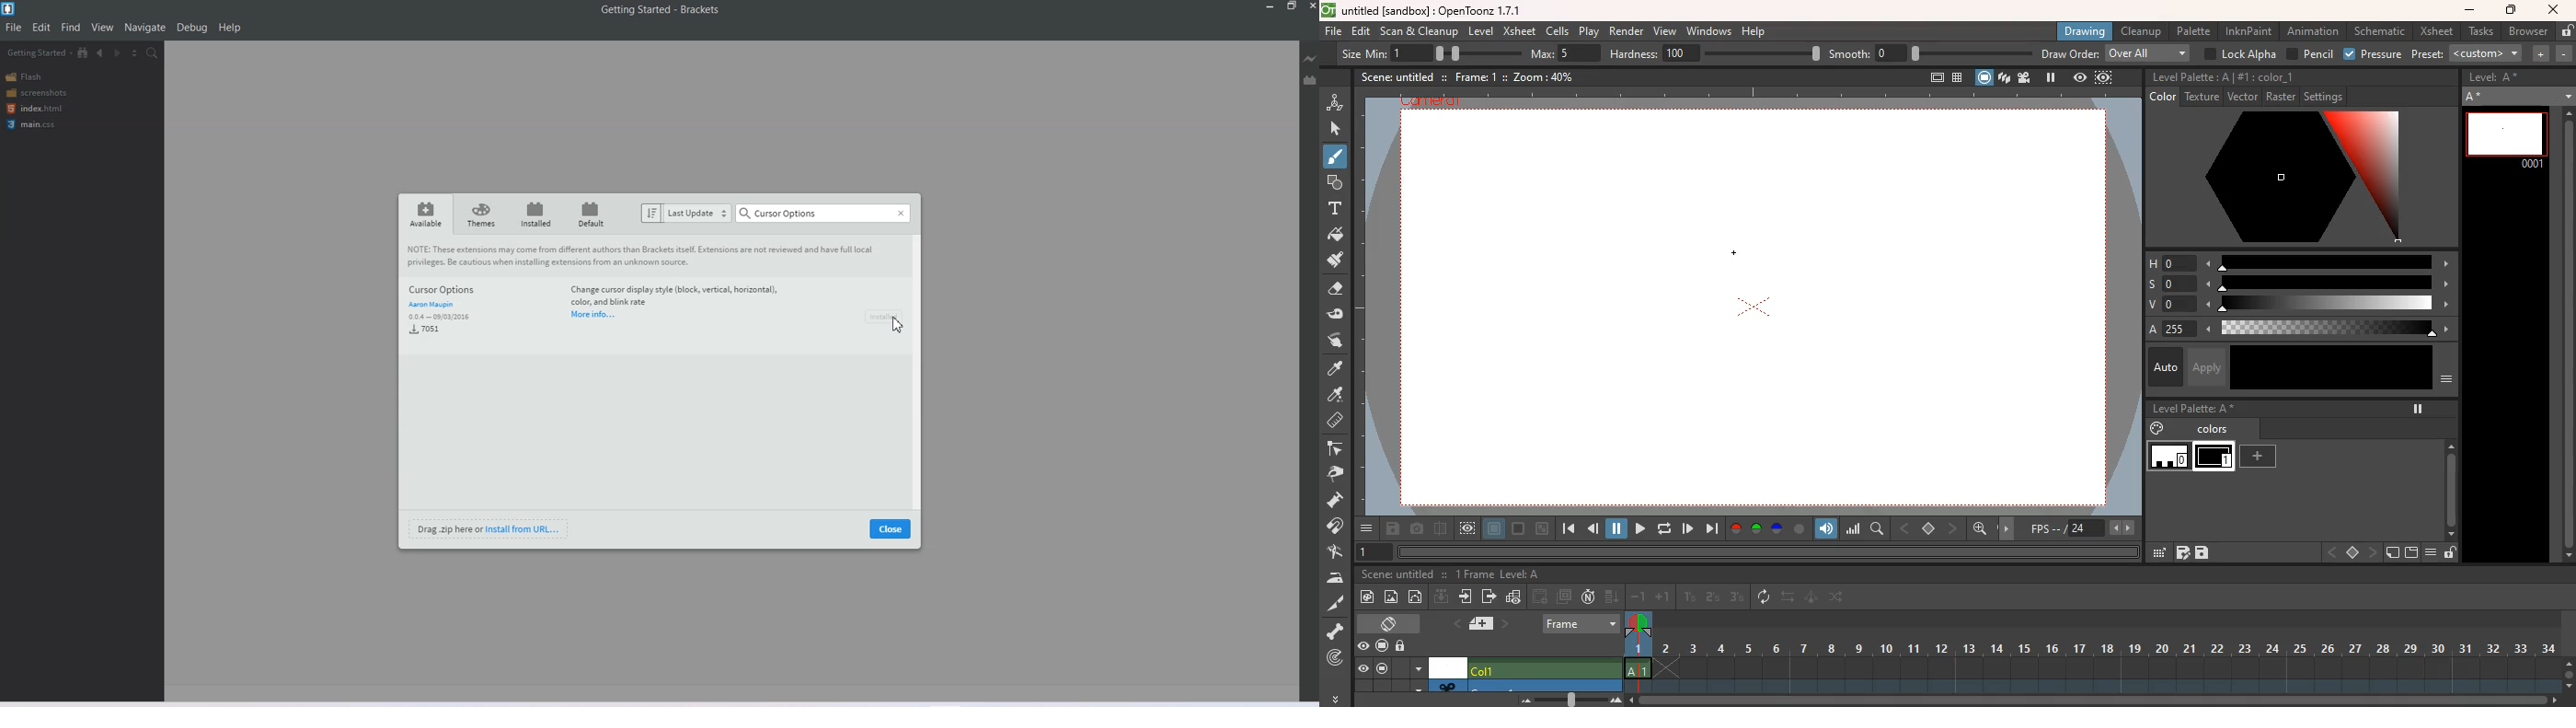  Describe the element at coordinates (2240, 98) in the screenshot. I see `vector` at that location.